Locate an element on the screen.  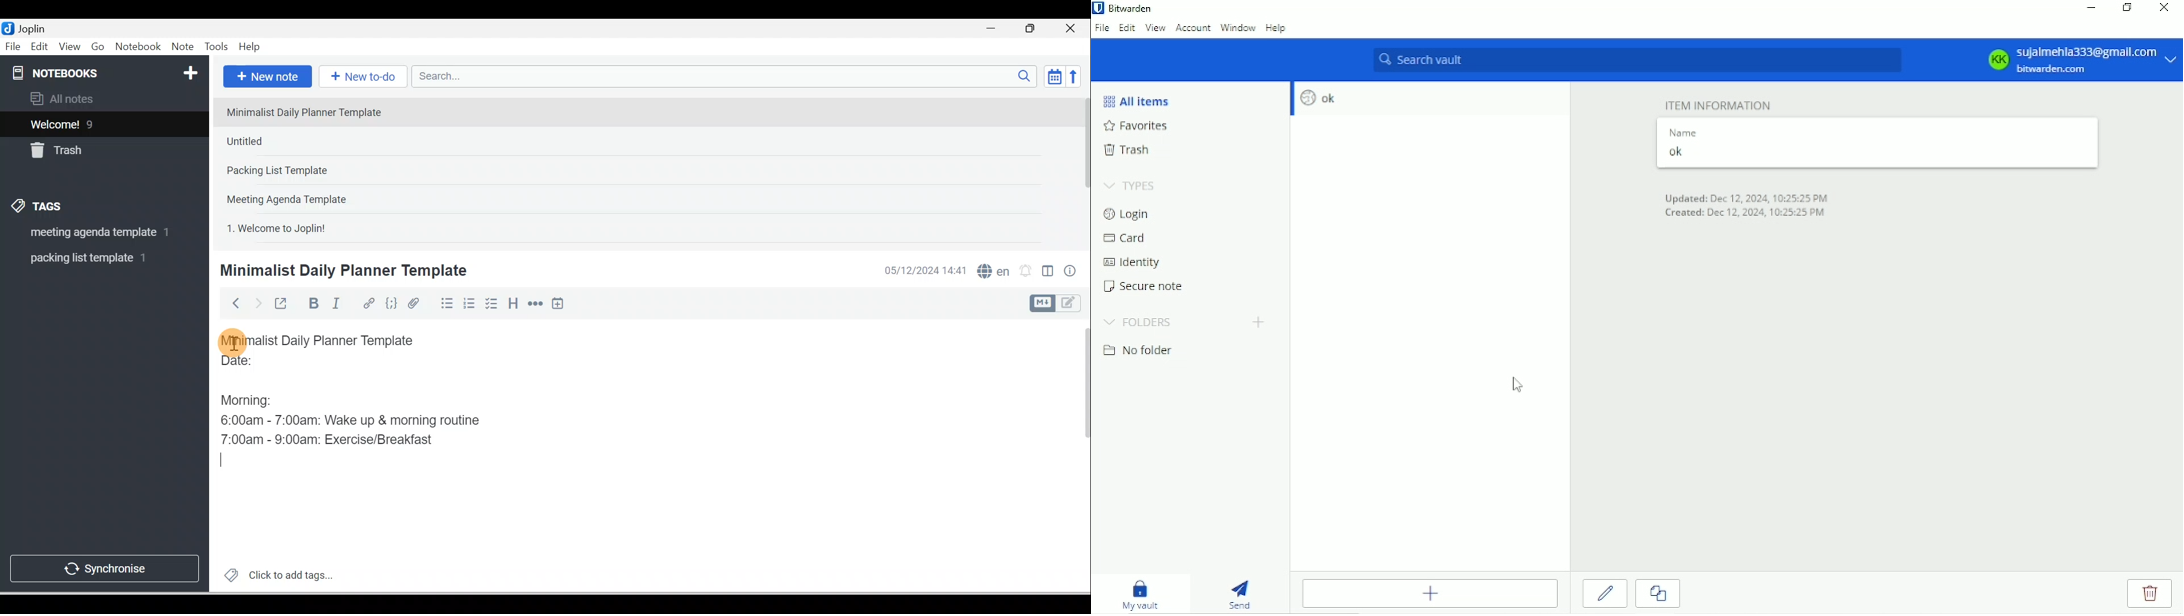
Login is located at coordinates (1127, 214).